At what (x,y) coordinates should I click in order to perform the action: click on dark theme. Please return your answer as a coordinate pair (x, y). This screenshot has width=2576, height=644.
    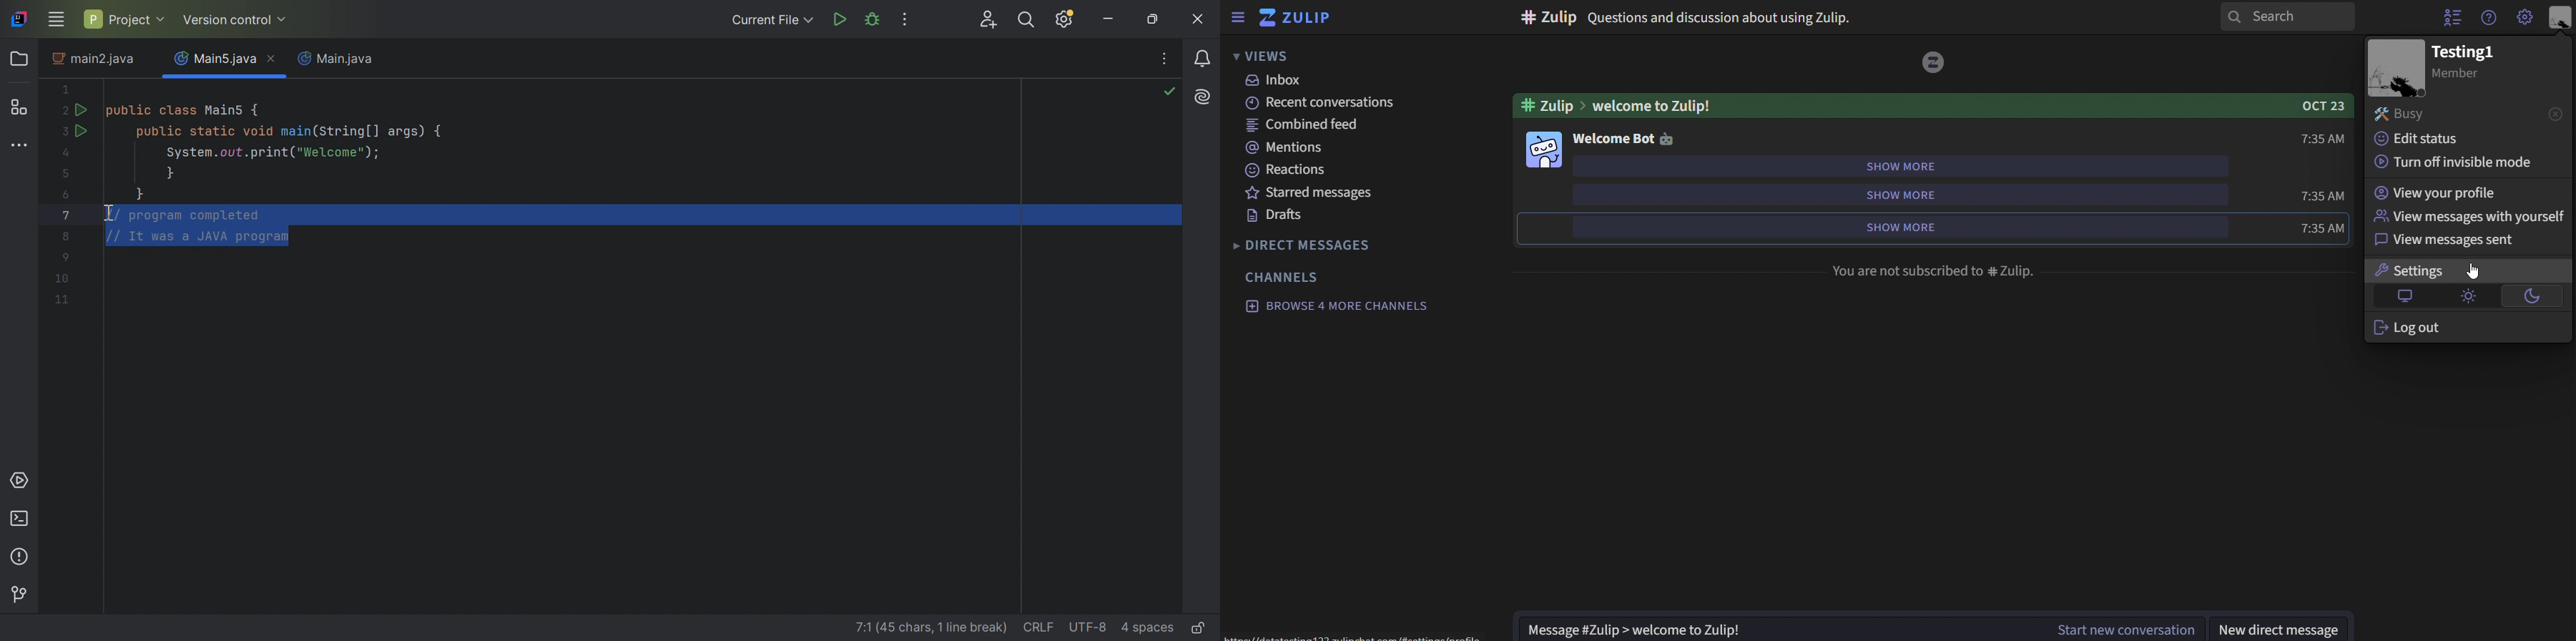
    Looking at the image, I should click on (2530, 295).